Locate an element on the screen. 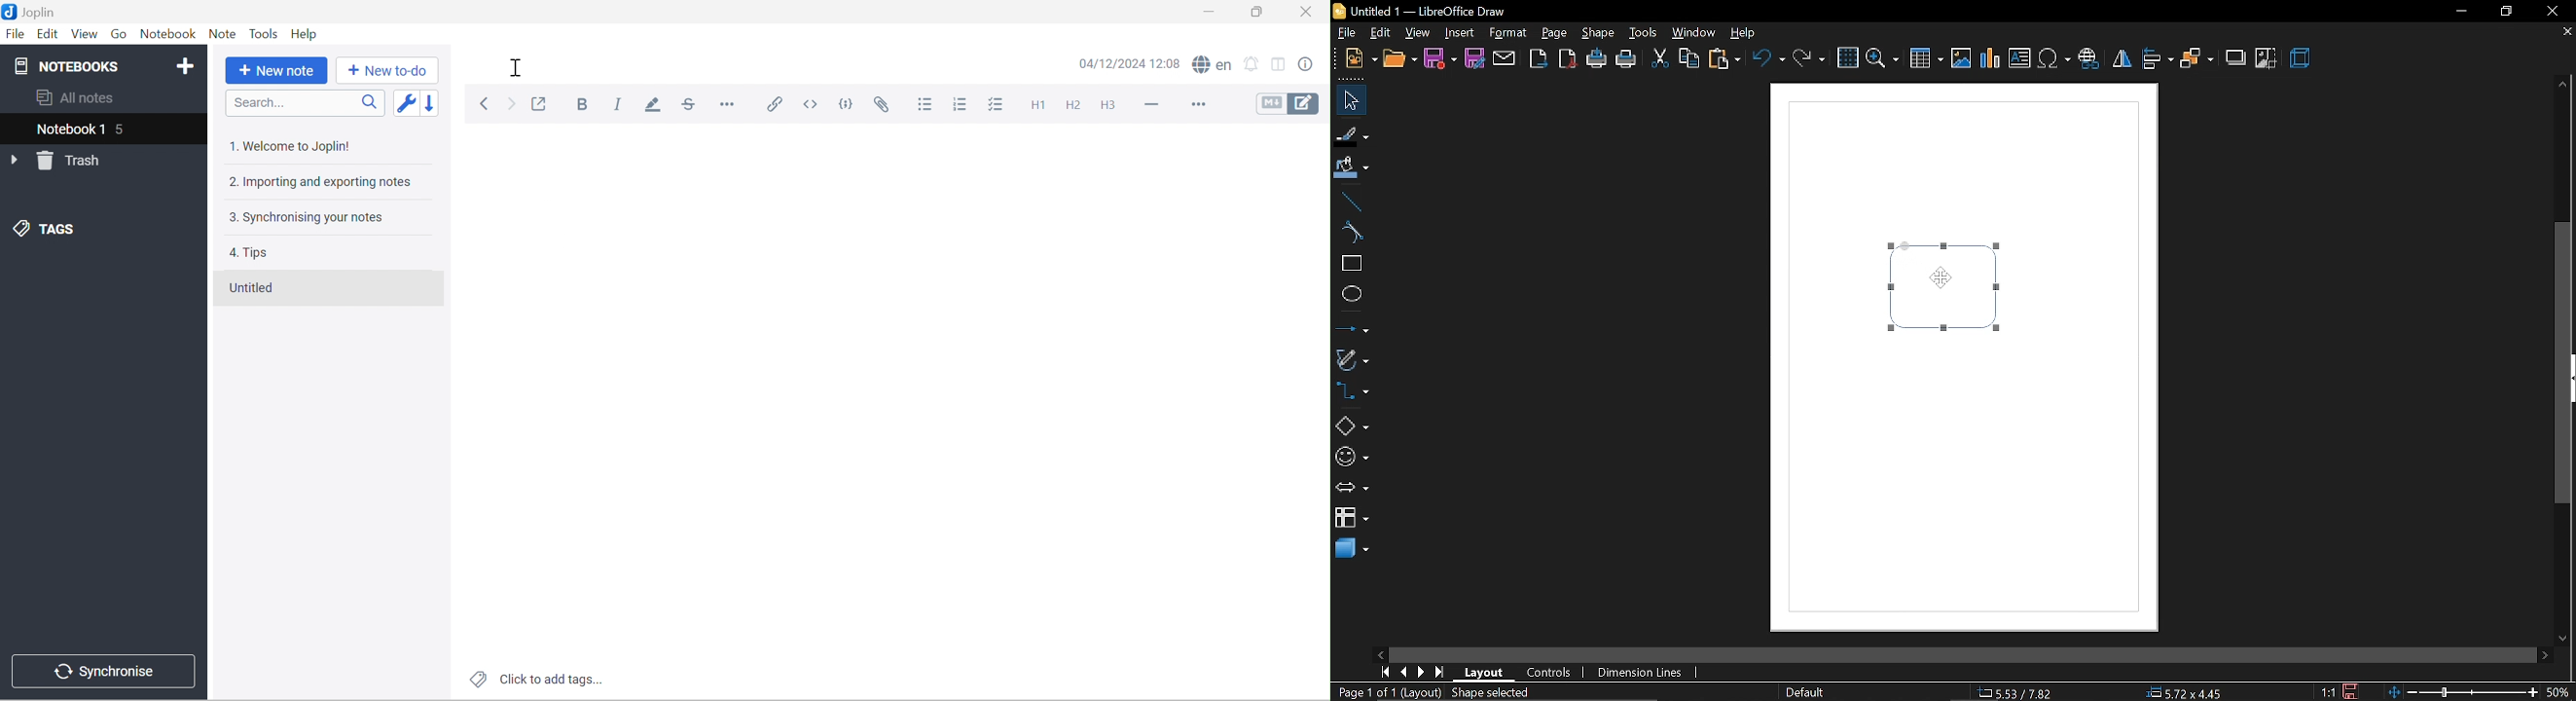 The width and height of the screenshot is (2576, 728). Add notebook is located at coordinates (187, 67).